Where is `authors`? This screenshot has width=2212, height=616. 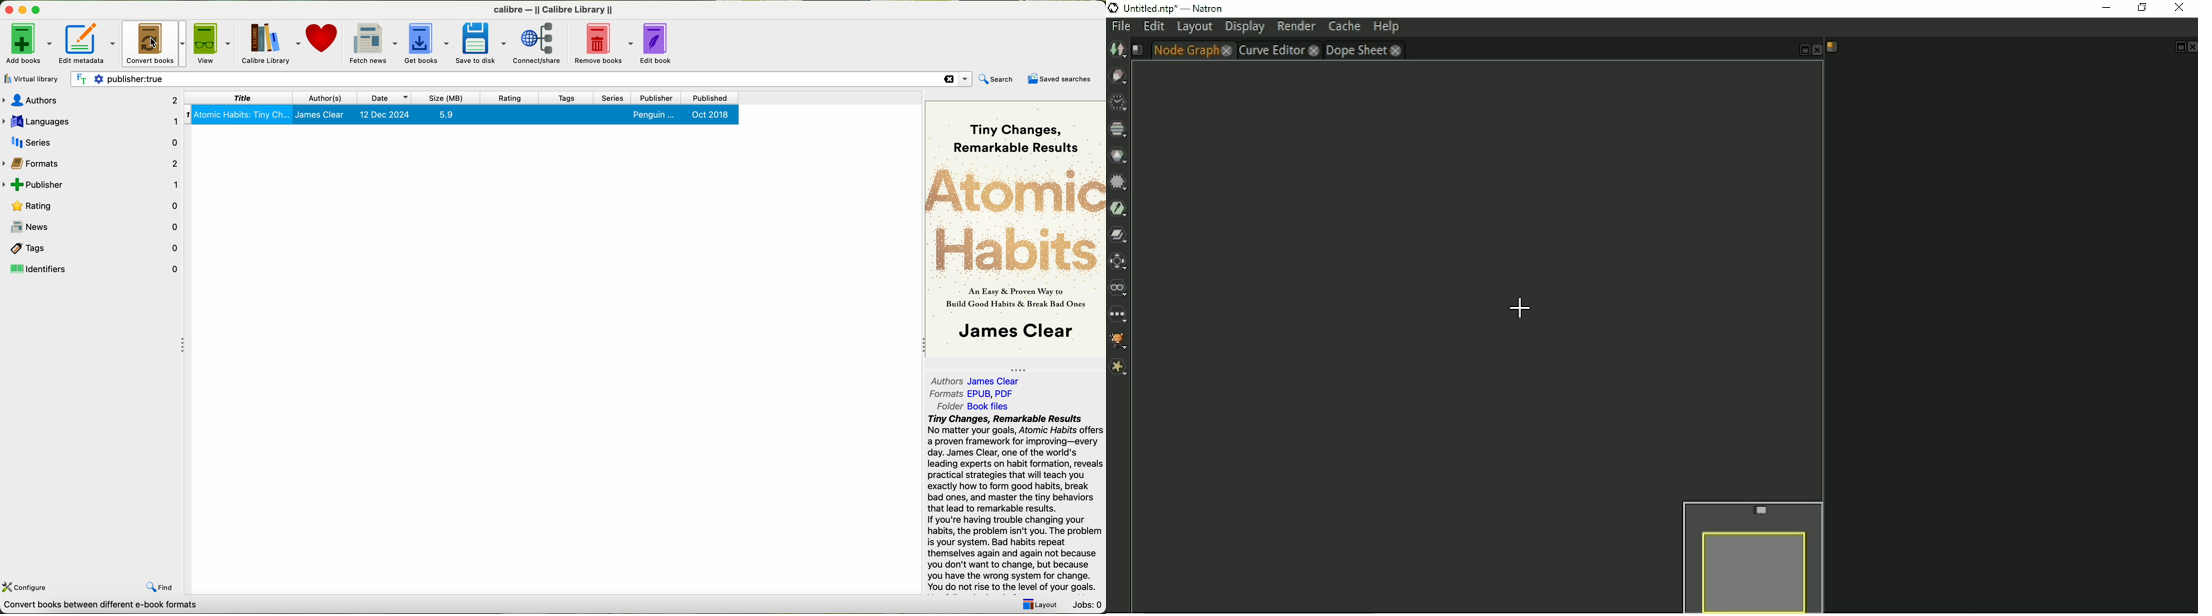 authors is located at coordinates (326, 98).